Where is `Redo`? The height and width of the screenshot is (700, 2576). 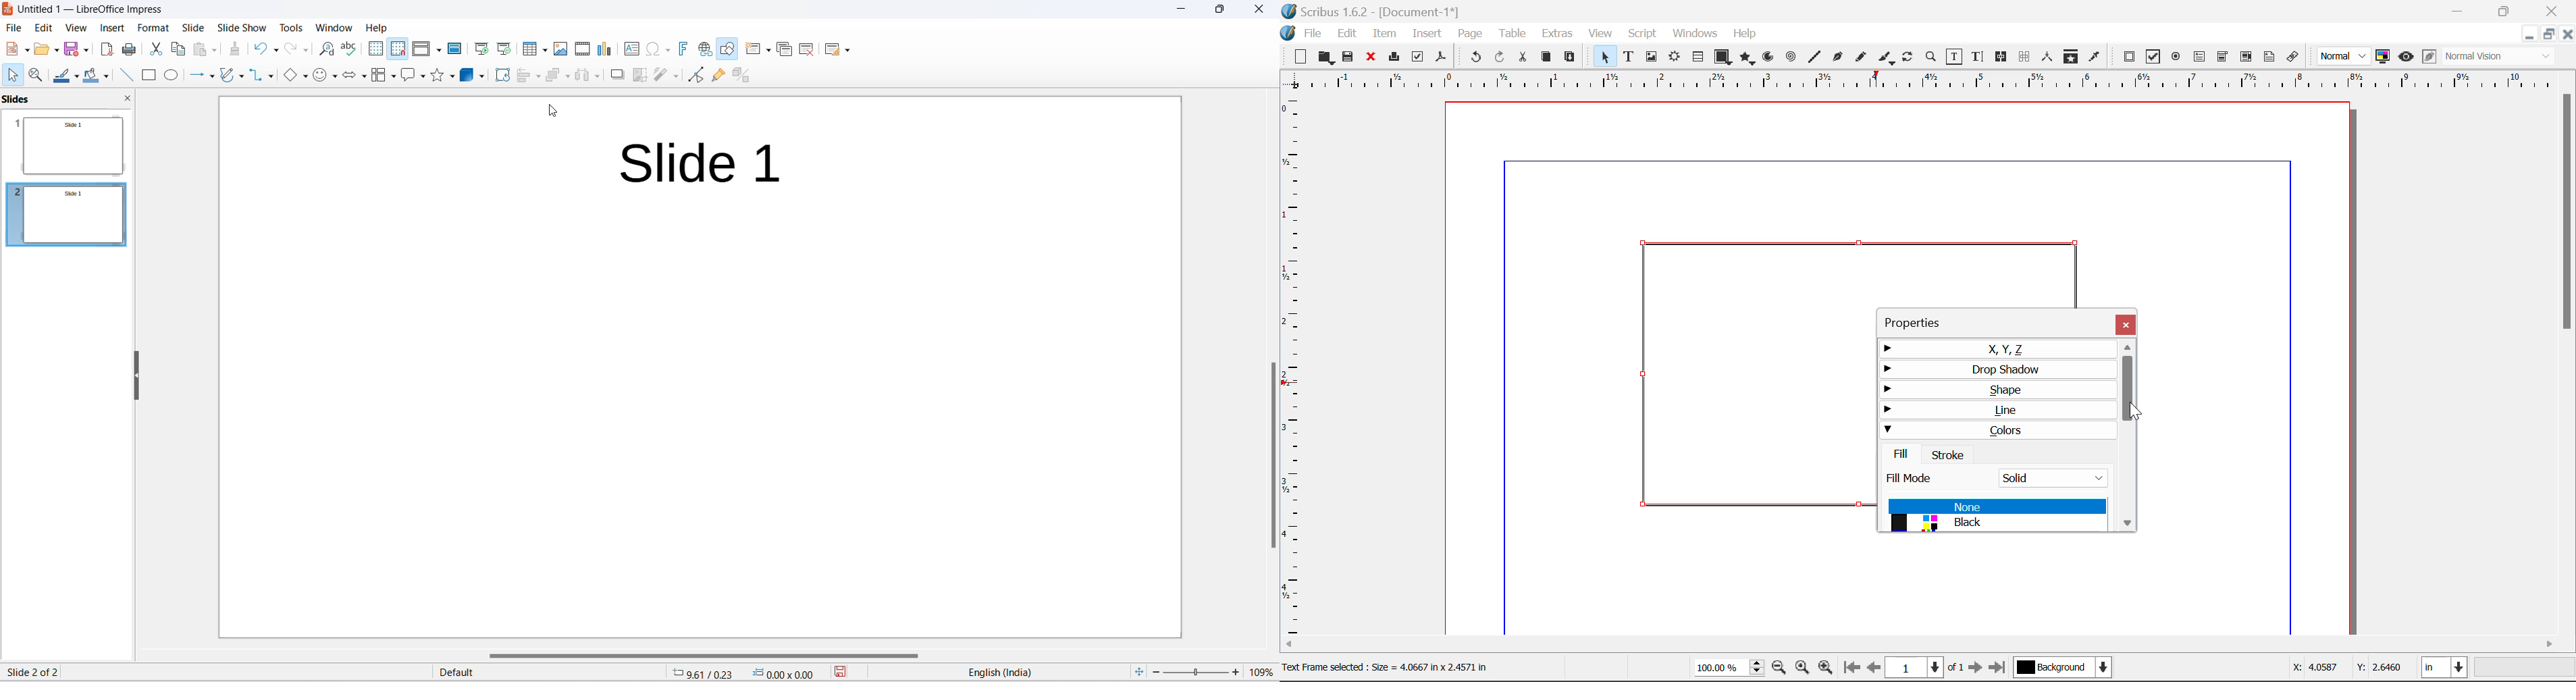 Redo is located at coordinates (1502, 57).